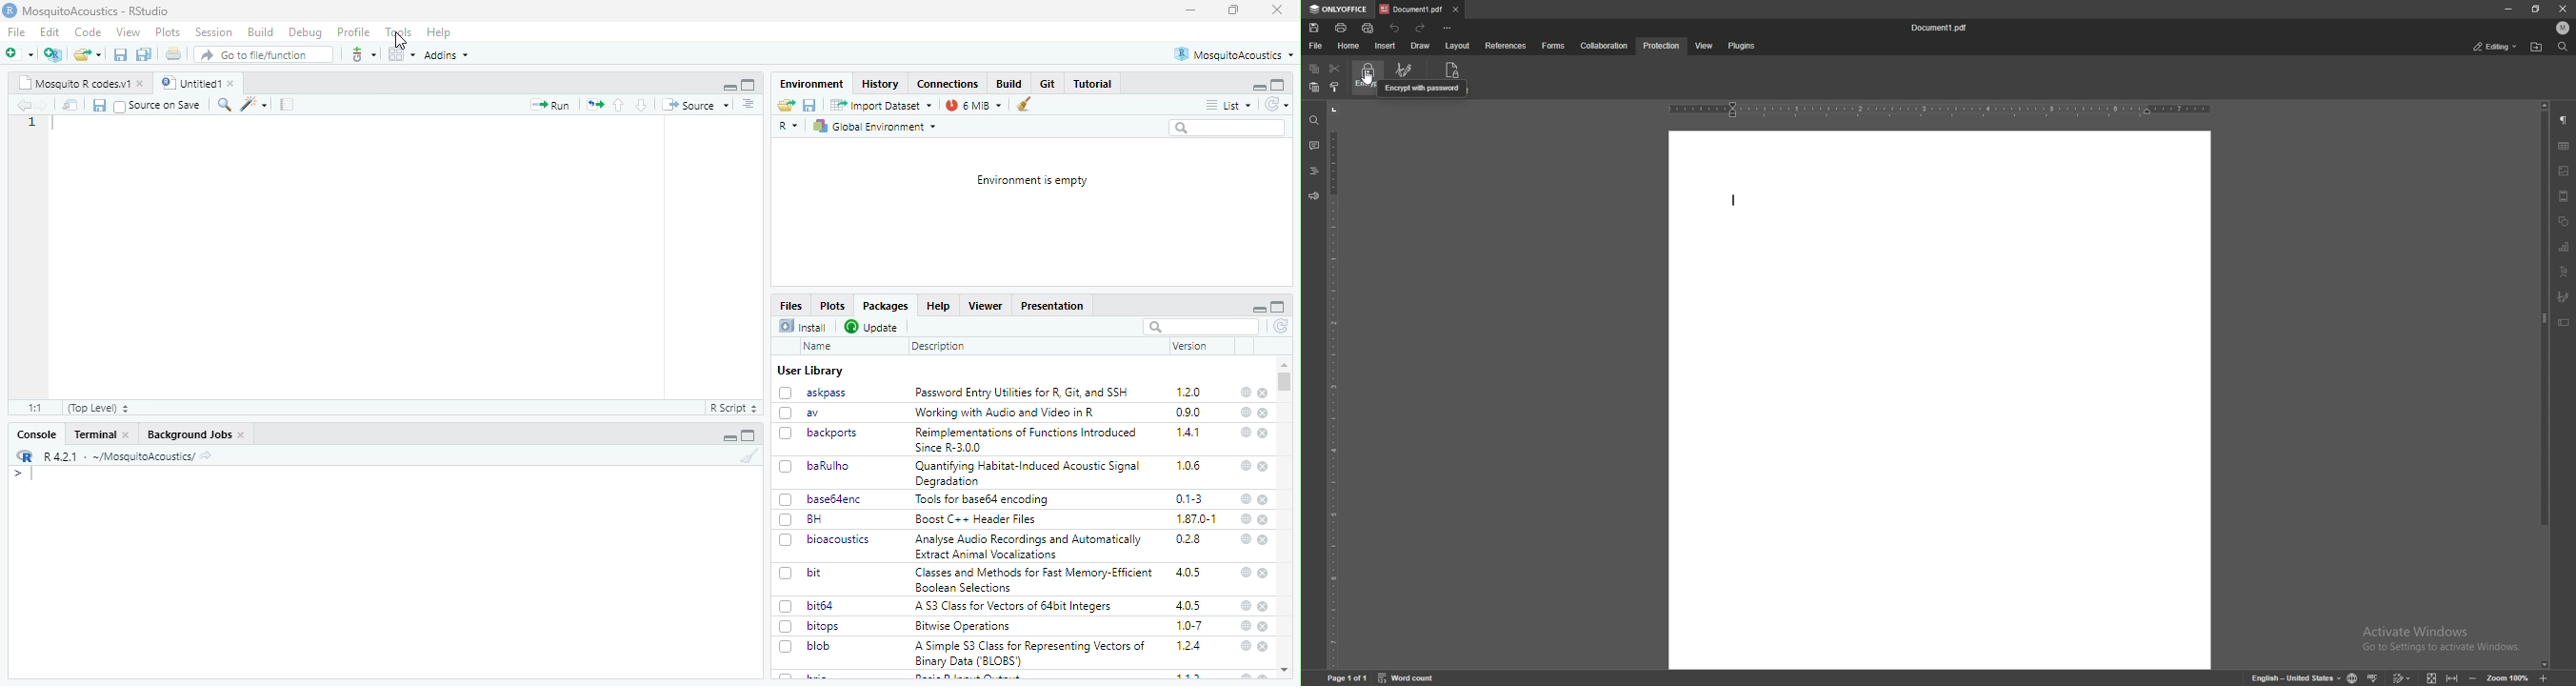  I want to click on checkbox, so click(789, 607).